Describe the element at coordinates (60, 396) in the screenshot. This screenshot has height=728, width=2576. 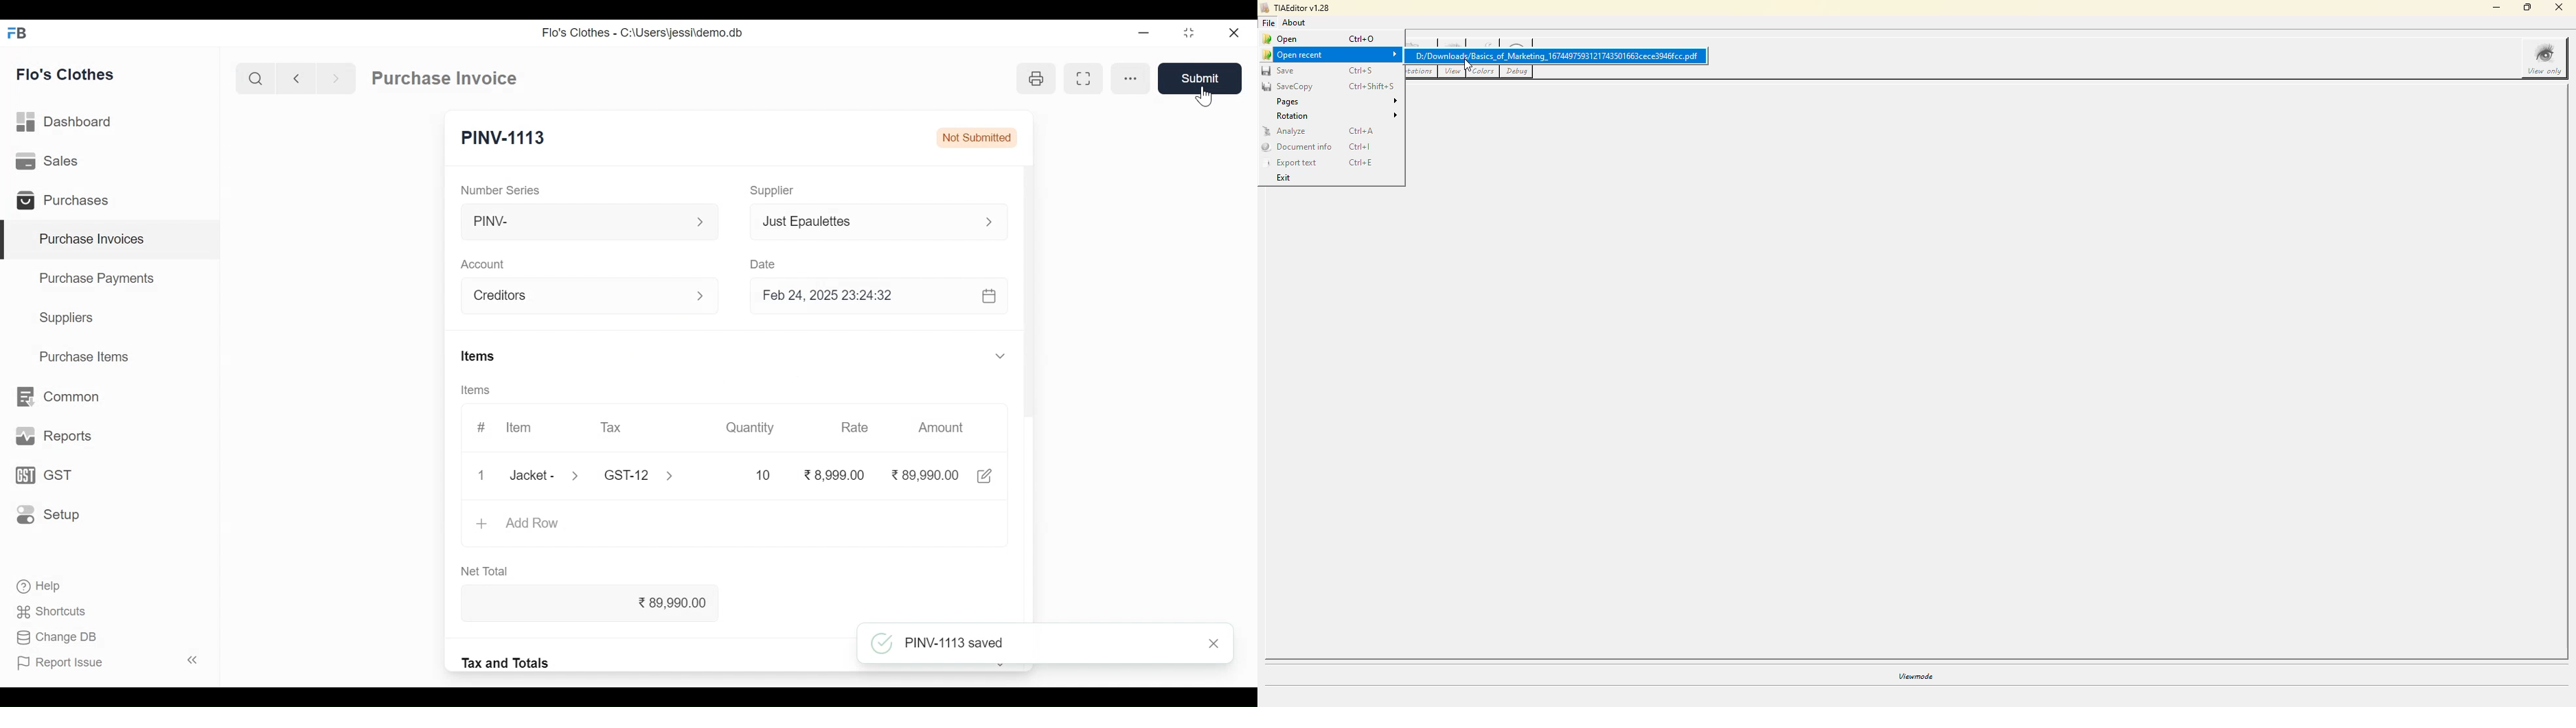
I see `Common` at that location.